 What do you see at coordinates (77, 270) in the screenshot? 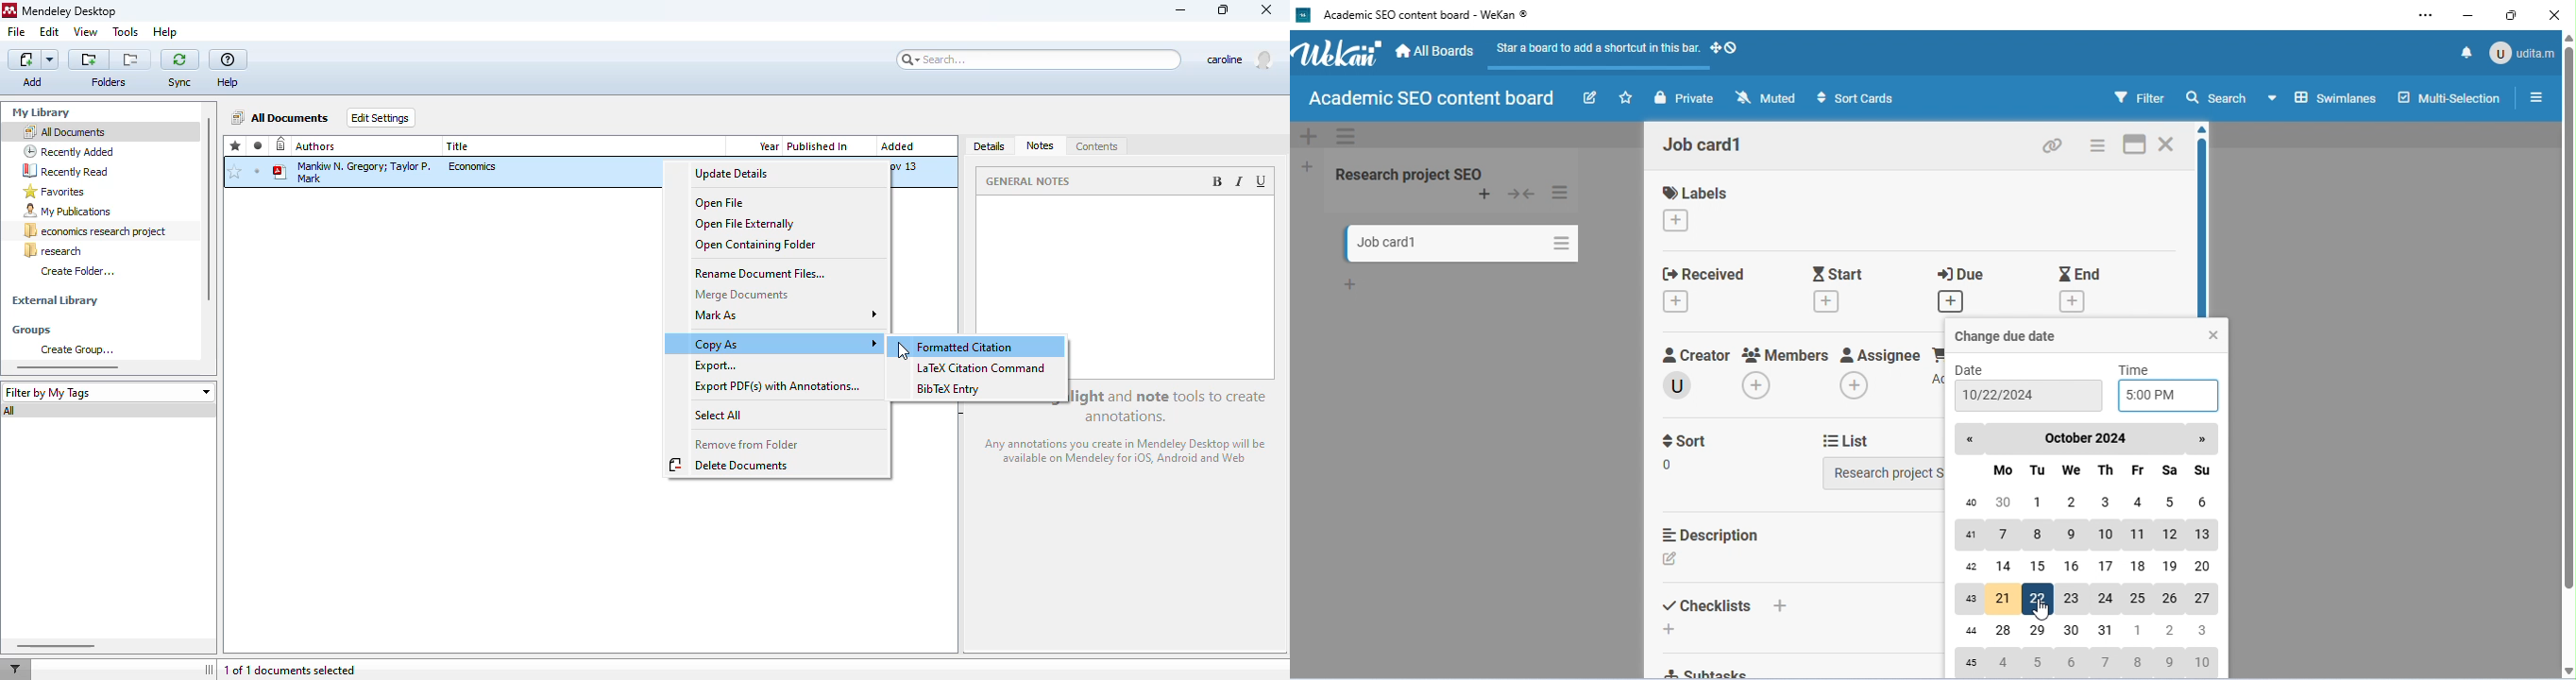
I see `create folder` at bounding box center [77, 270].